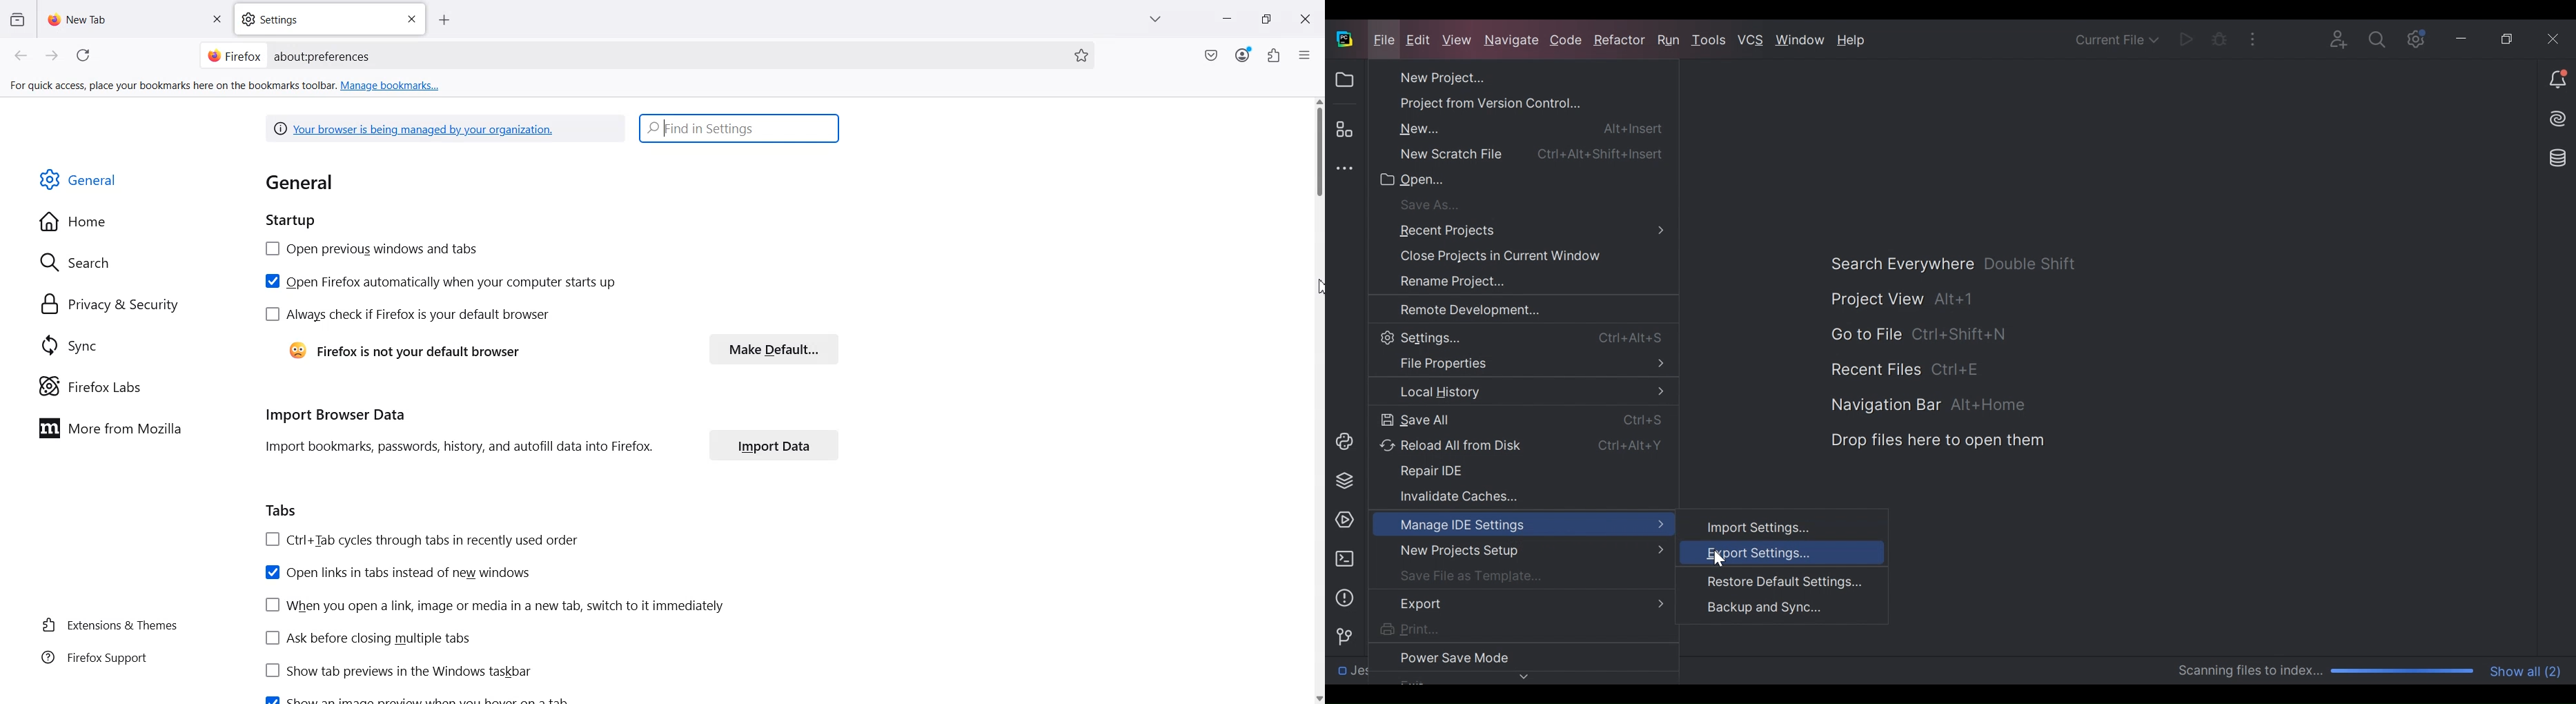  Describe the element at coordinates (420, 539) in the screenshot. I see `[J] Ctrl+Tab cycles through tabs in recently used or` at that location.